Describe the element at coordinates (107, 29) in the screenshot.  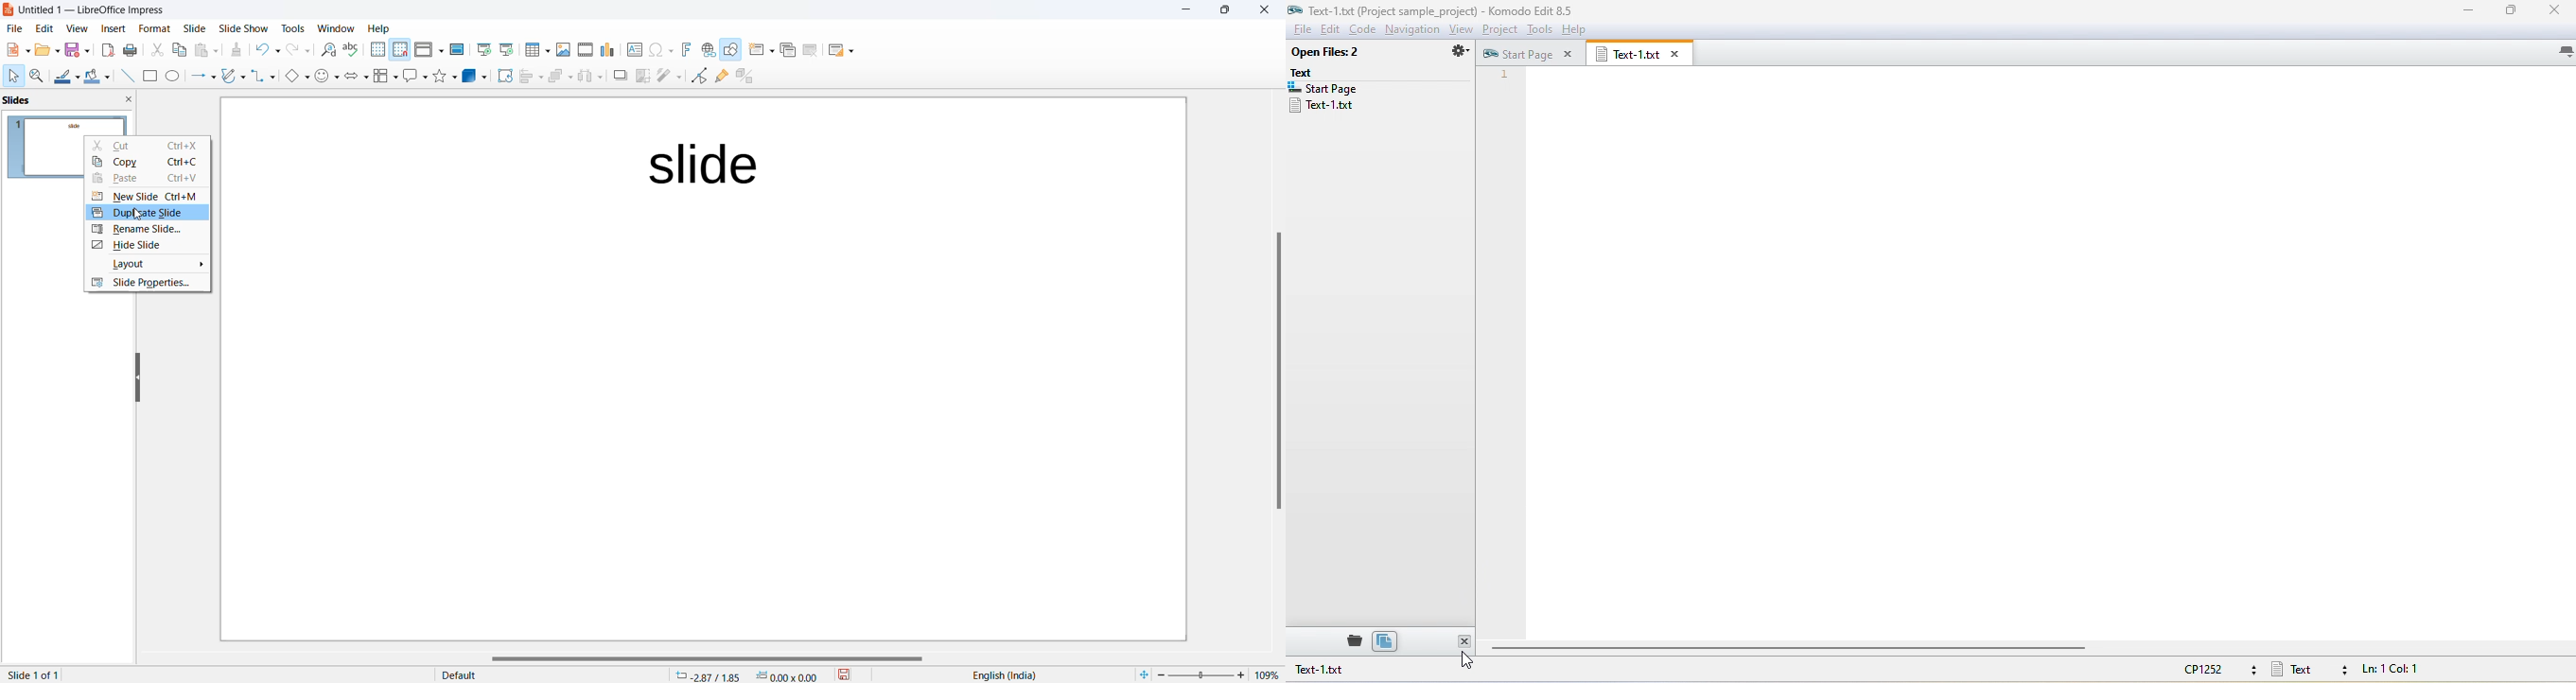
I see `insert` at that location.